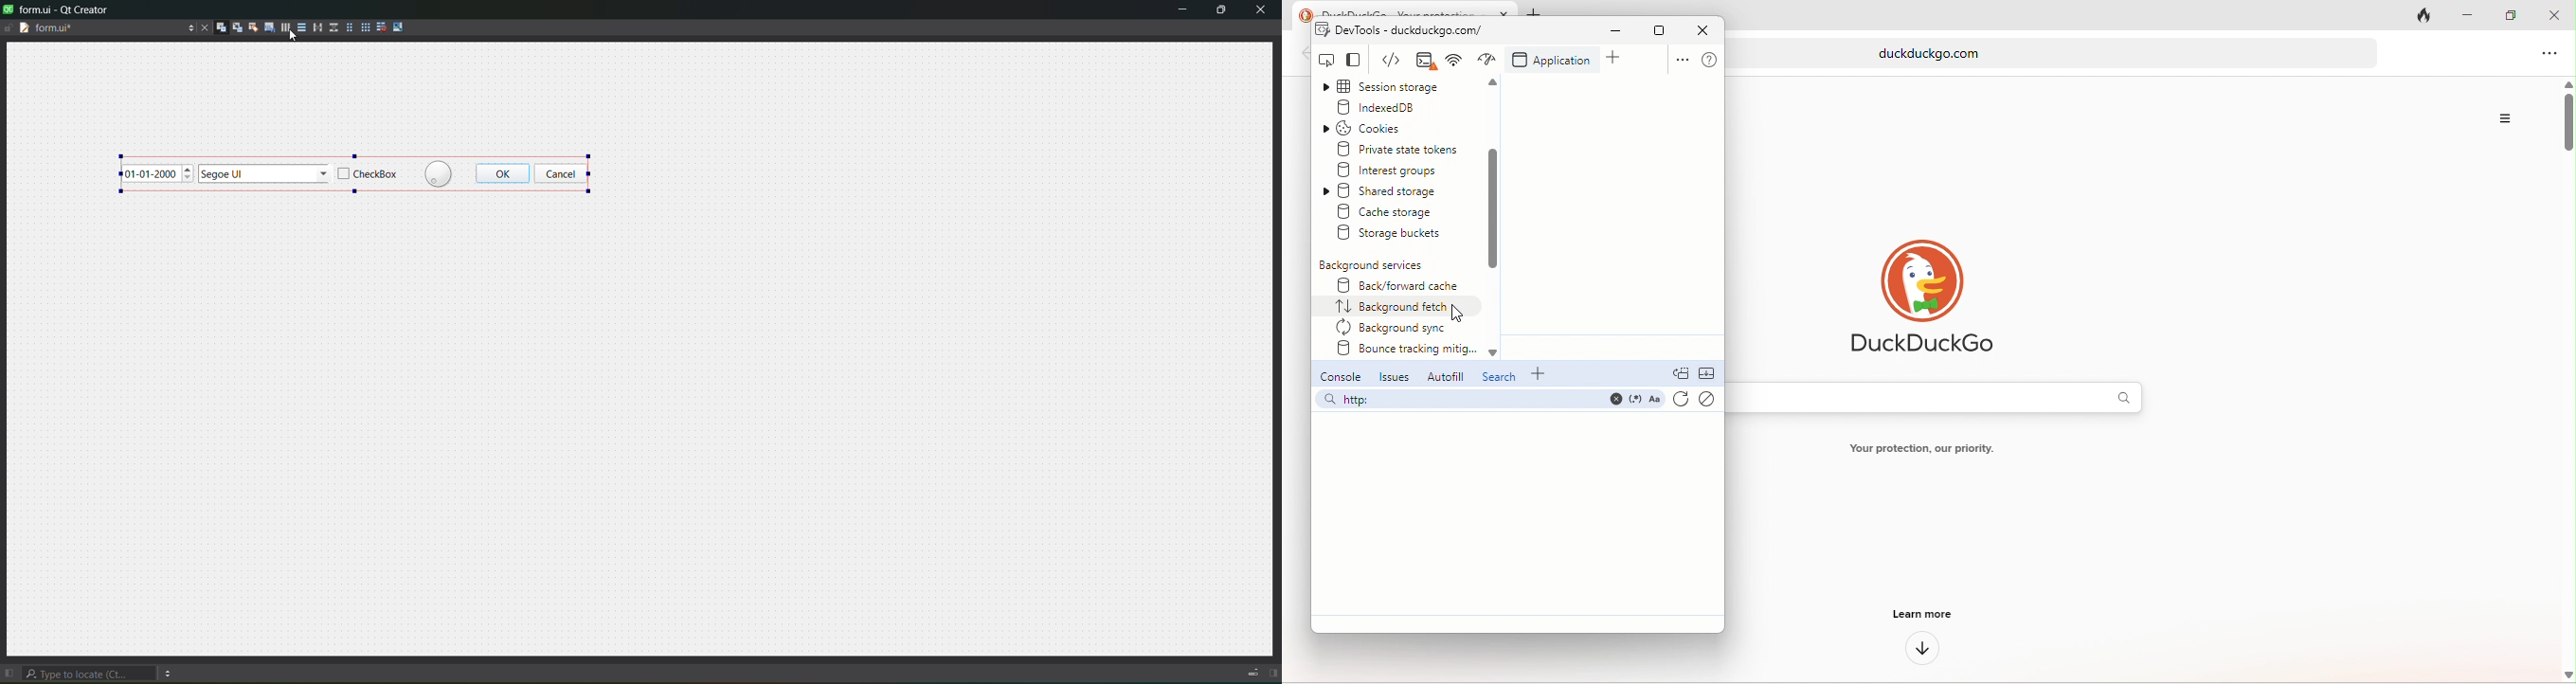 Image resolution: width=2576 pixels, height=700 pixels. I want to click on bounce tracking mitig, so click(1403, 351).